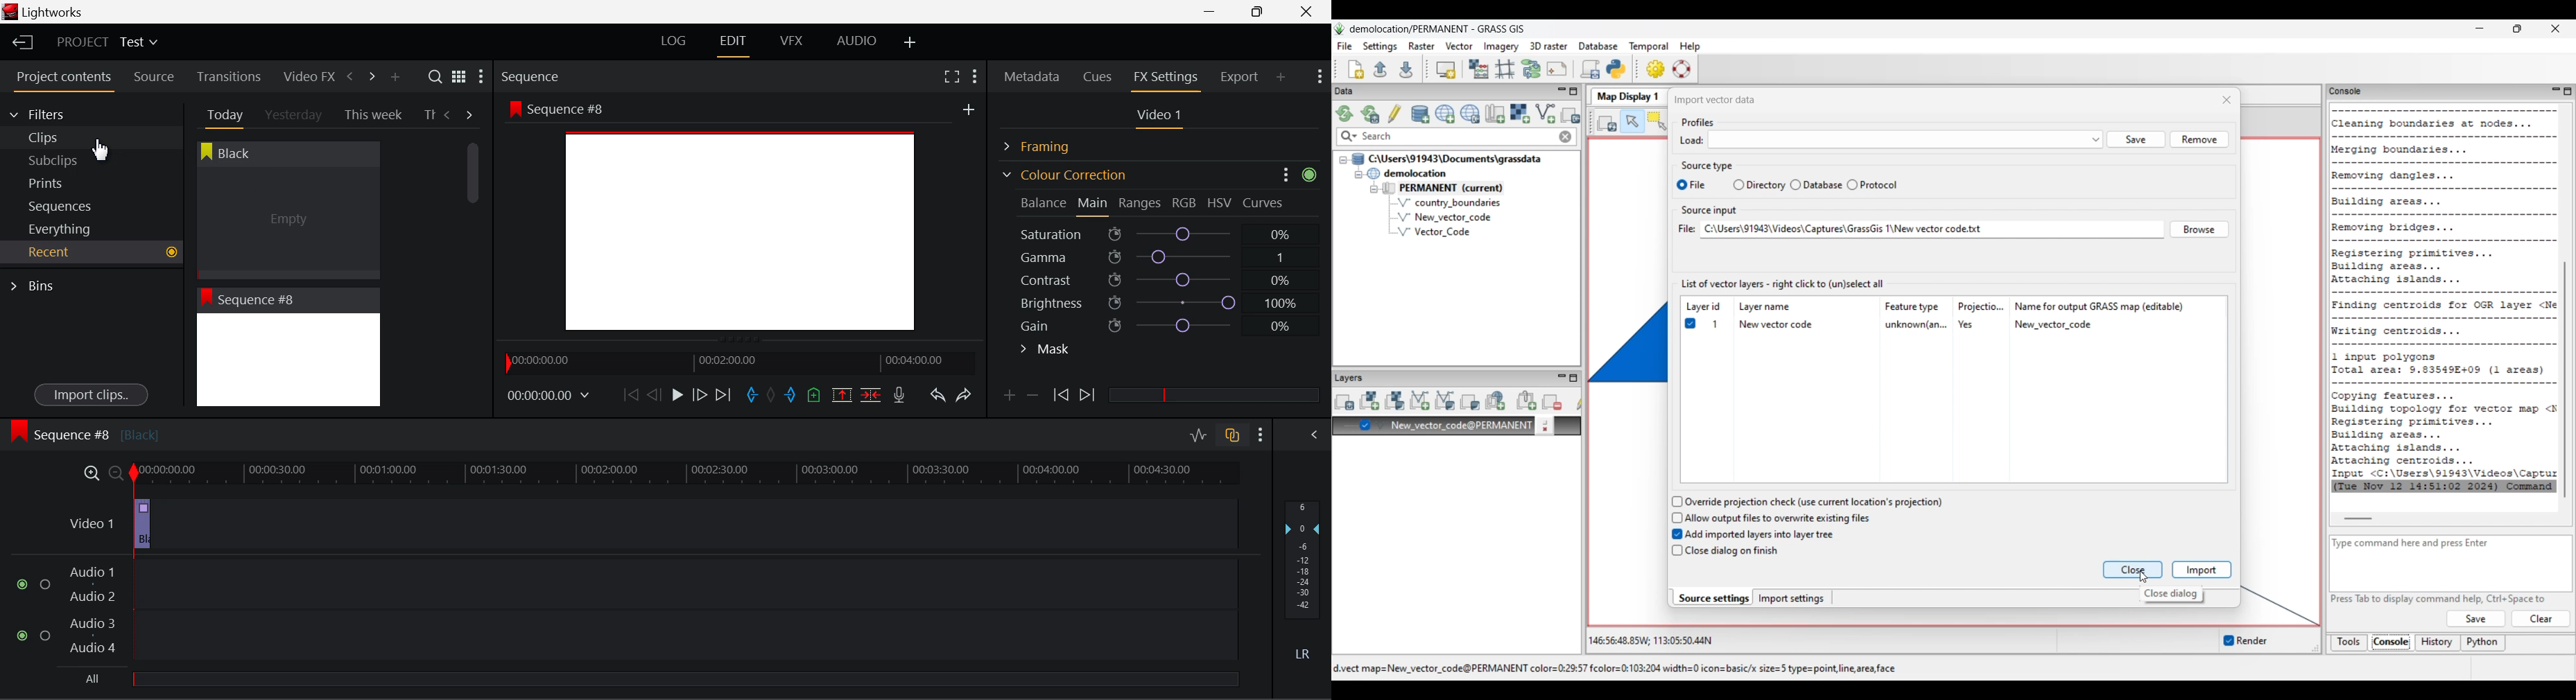 Image resolution: width=2576 pixels, height=700 pixels. Describe the element at coordinates (1241, 76) in the screenshot. I see `Export Panel` at that location.